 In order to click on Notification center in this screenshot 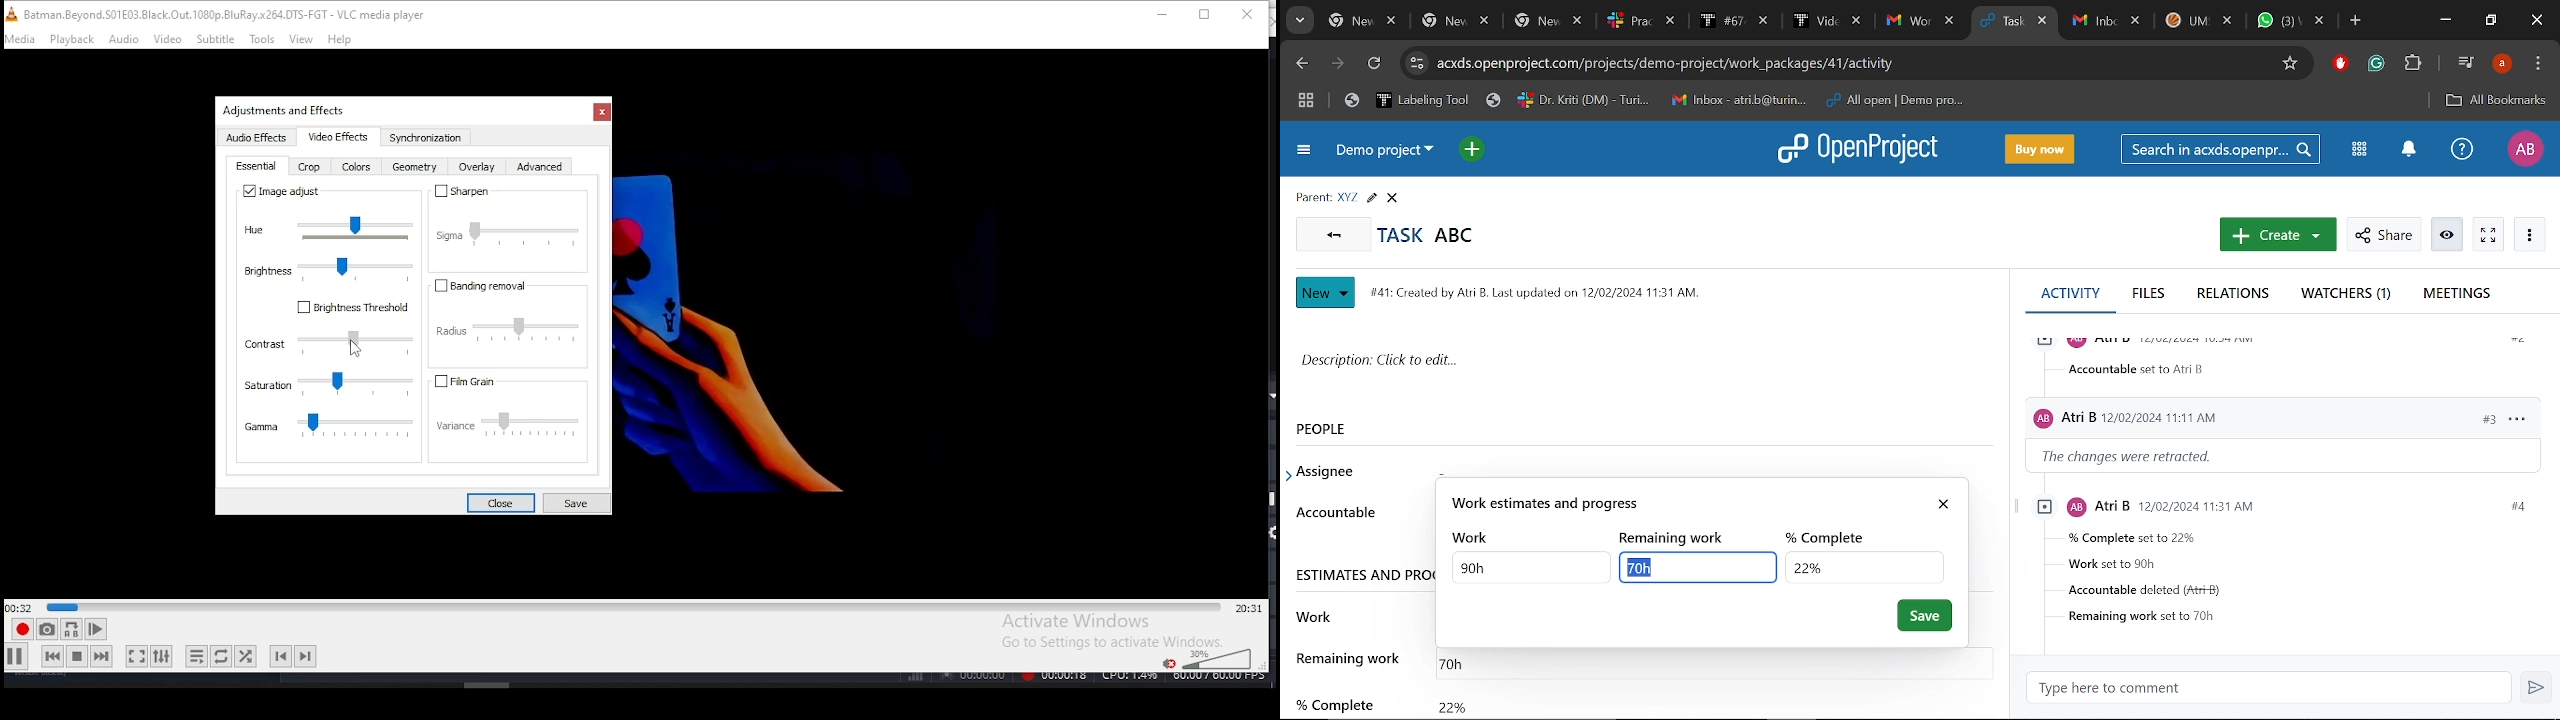, I will do `click(2406, 150)`.